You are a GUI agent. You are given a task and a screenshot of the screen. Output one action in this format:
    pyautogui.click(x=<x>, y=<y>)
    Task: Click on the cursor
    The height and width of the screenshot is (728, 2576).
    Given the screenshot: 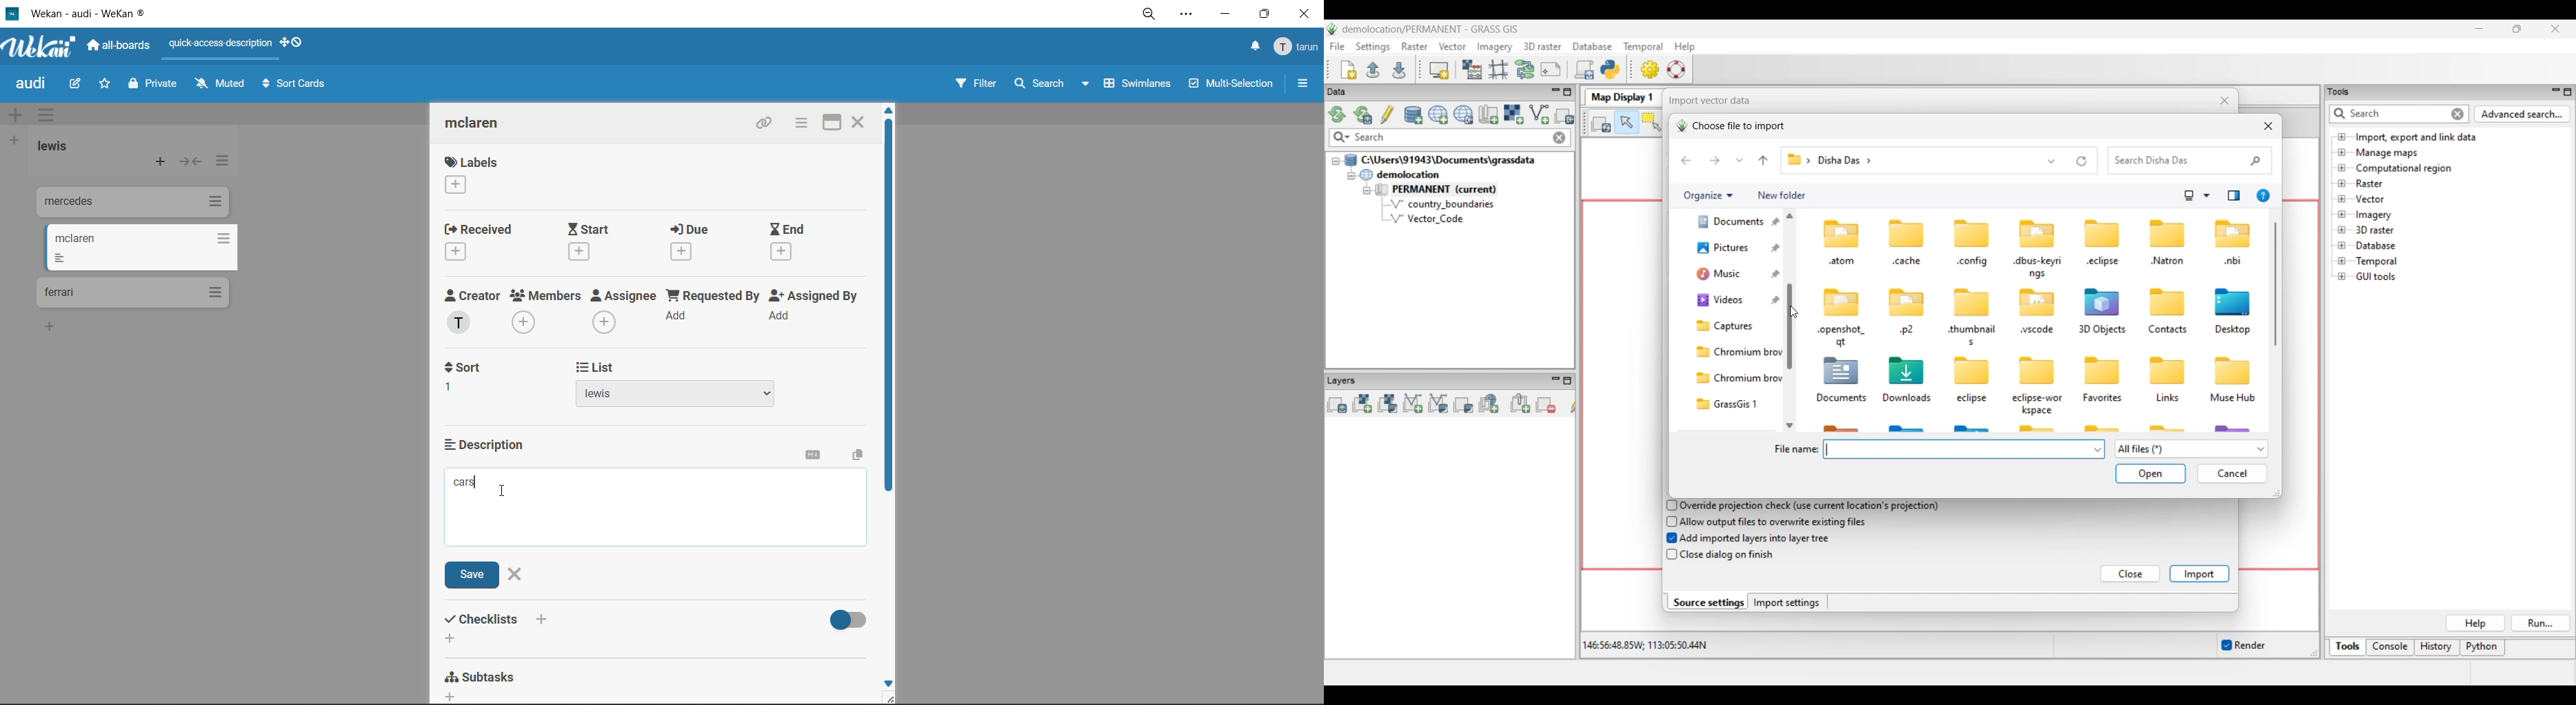 What is the action you would take?
    pyautogui.click(x=503, y=490)
    